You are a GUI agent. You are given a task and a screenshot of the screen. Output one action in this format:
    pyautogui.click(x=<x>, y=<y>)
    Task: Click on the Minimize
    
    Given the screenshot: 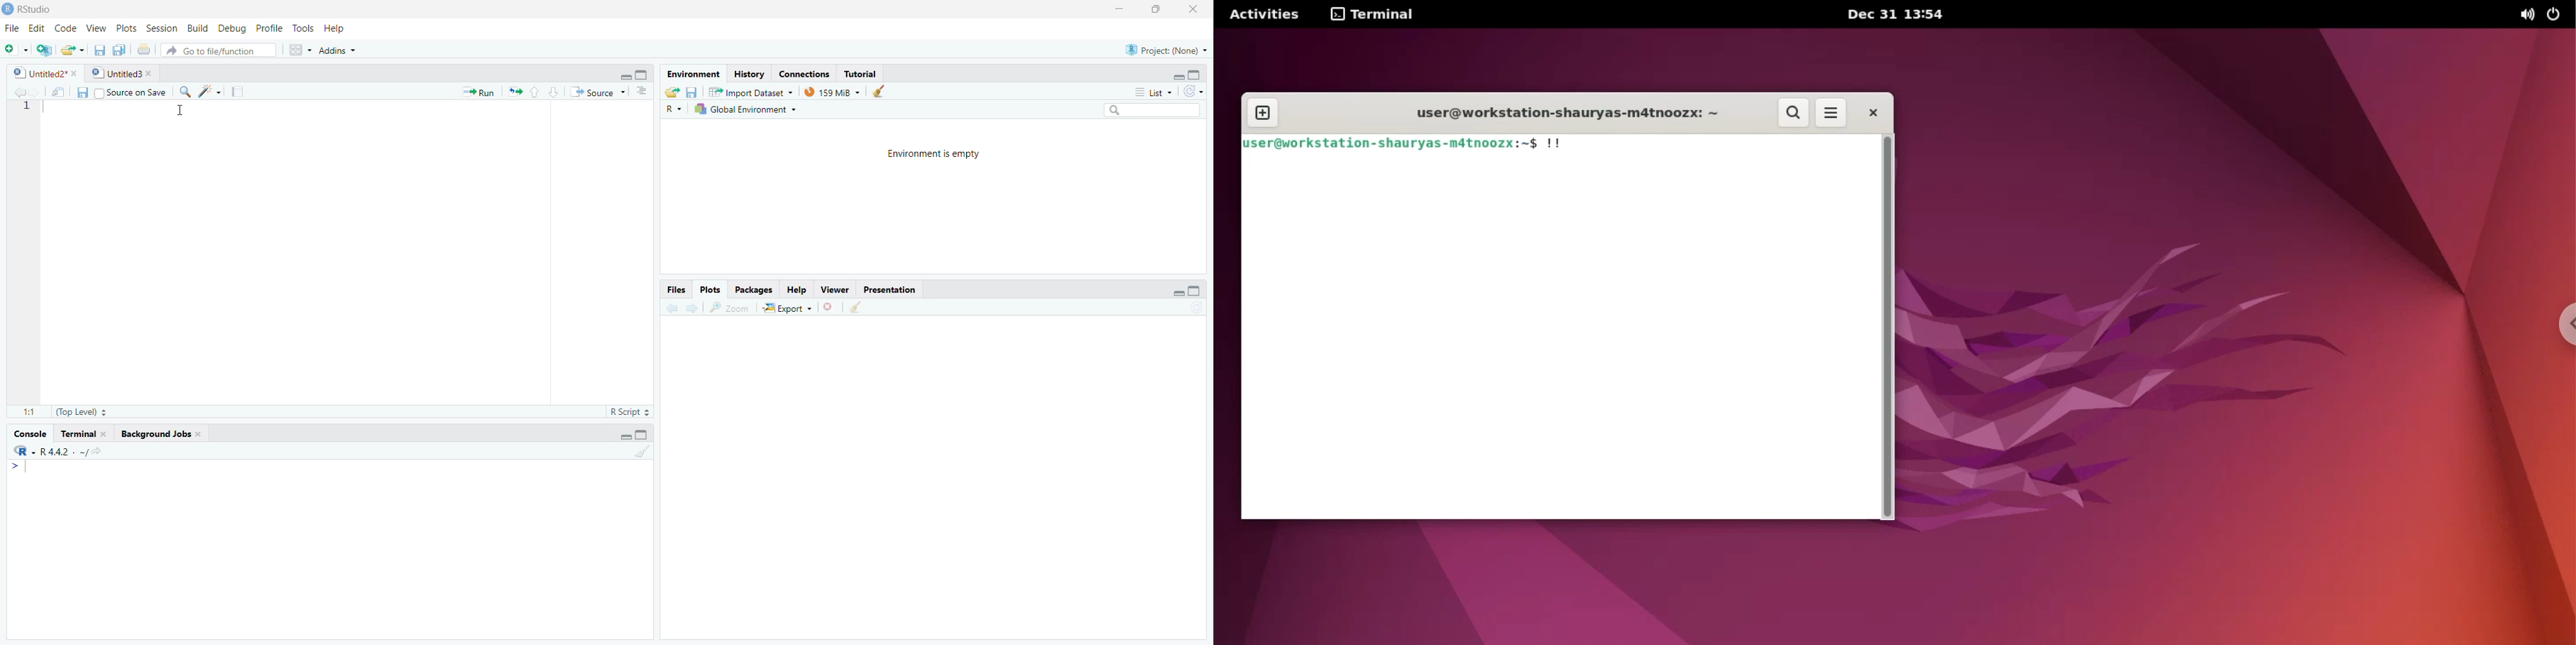 What is the action you would take?
    pyautogui.click(x=624, y=436)
    